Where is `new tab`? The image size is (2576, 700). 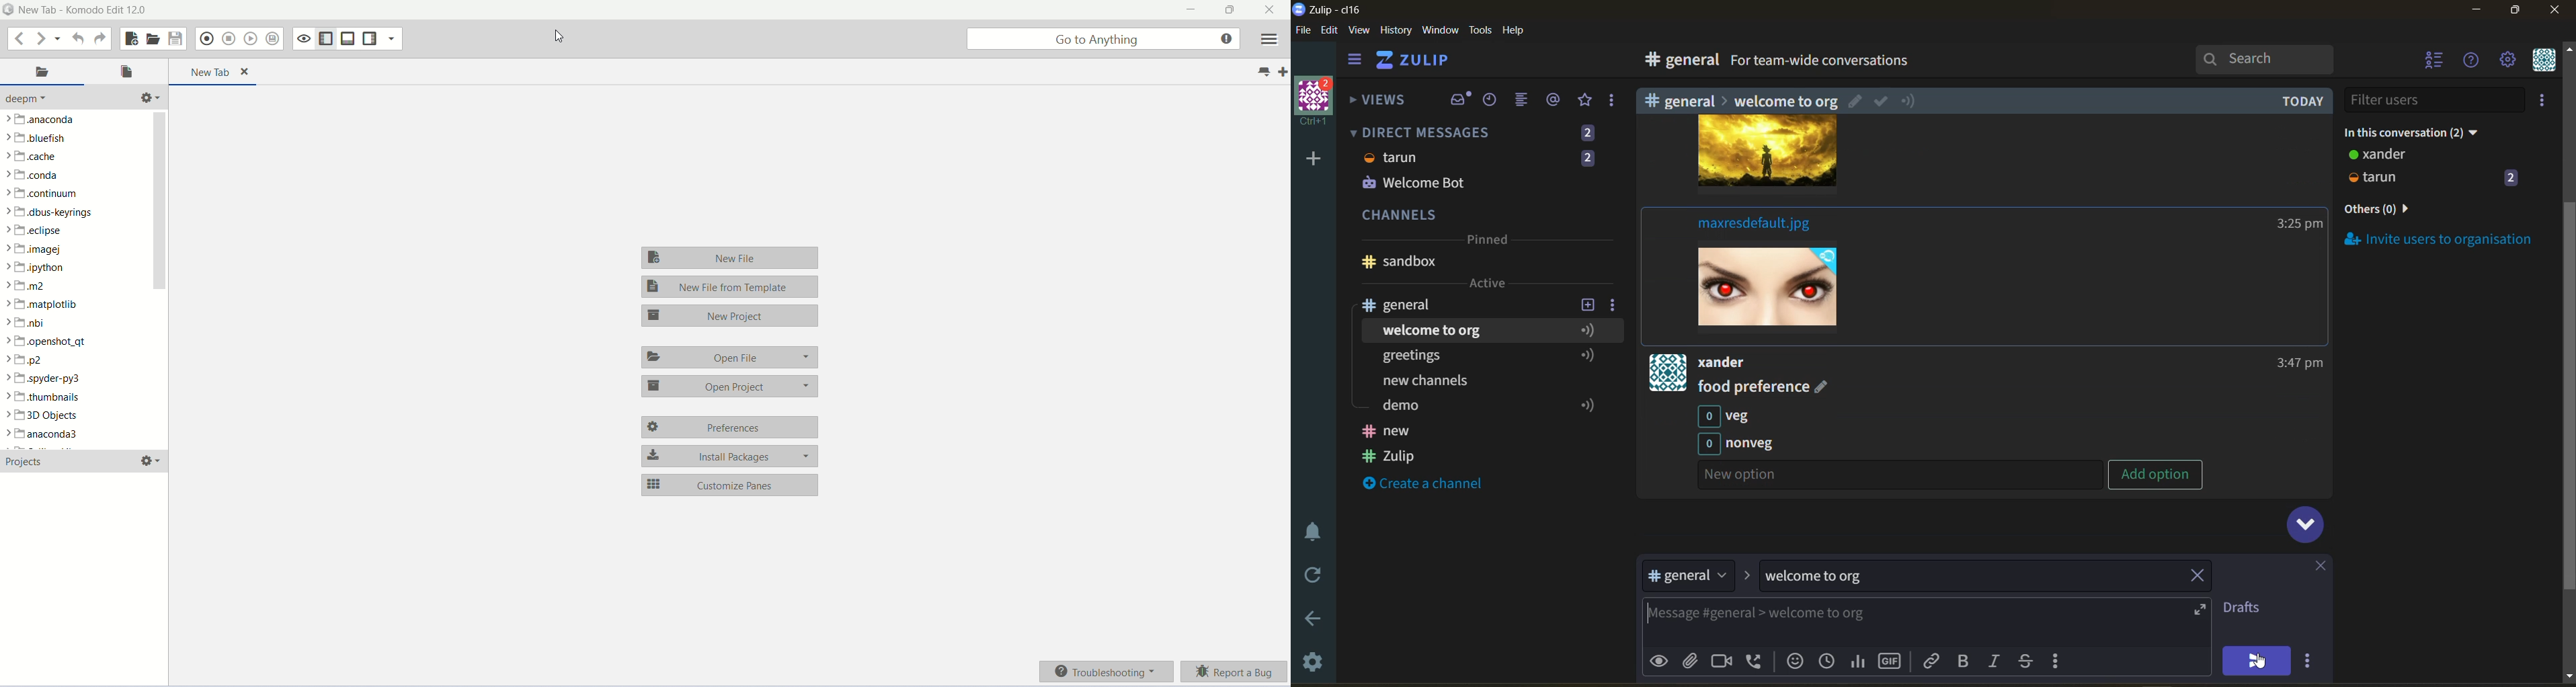
new tab is located at coordinates (1283, 72).